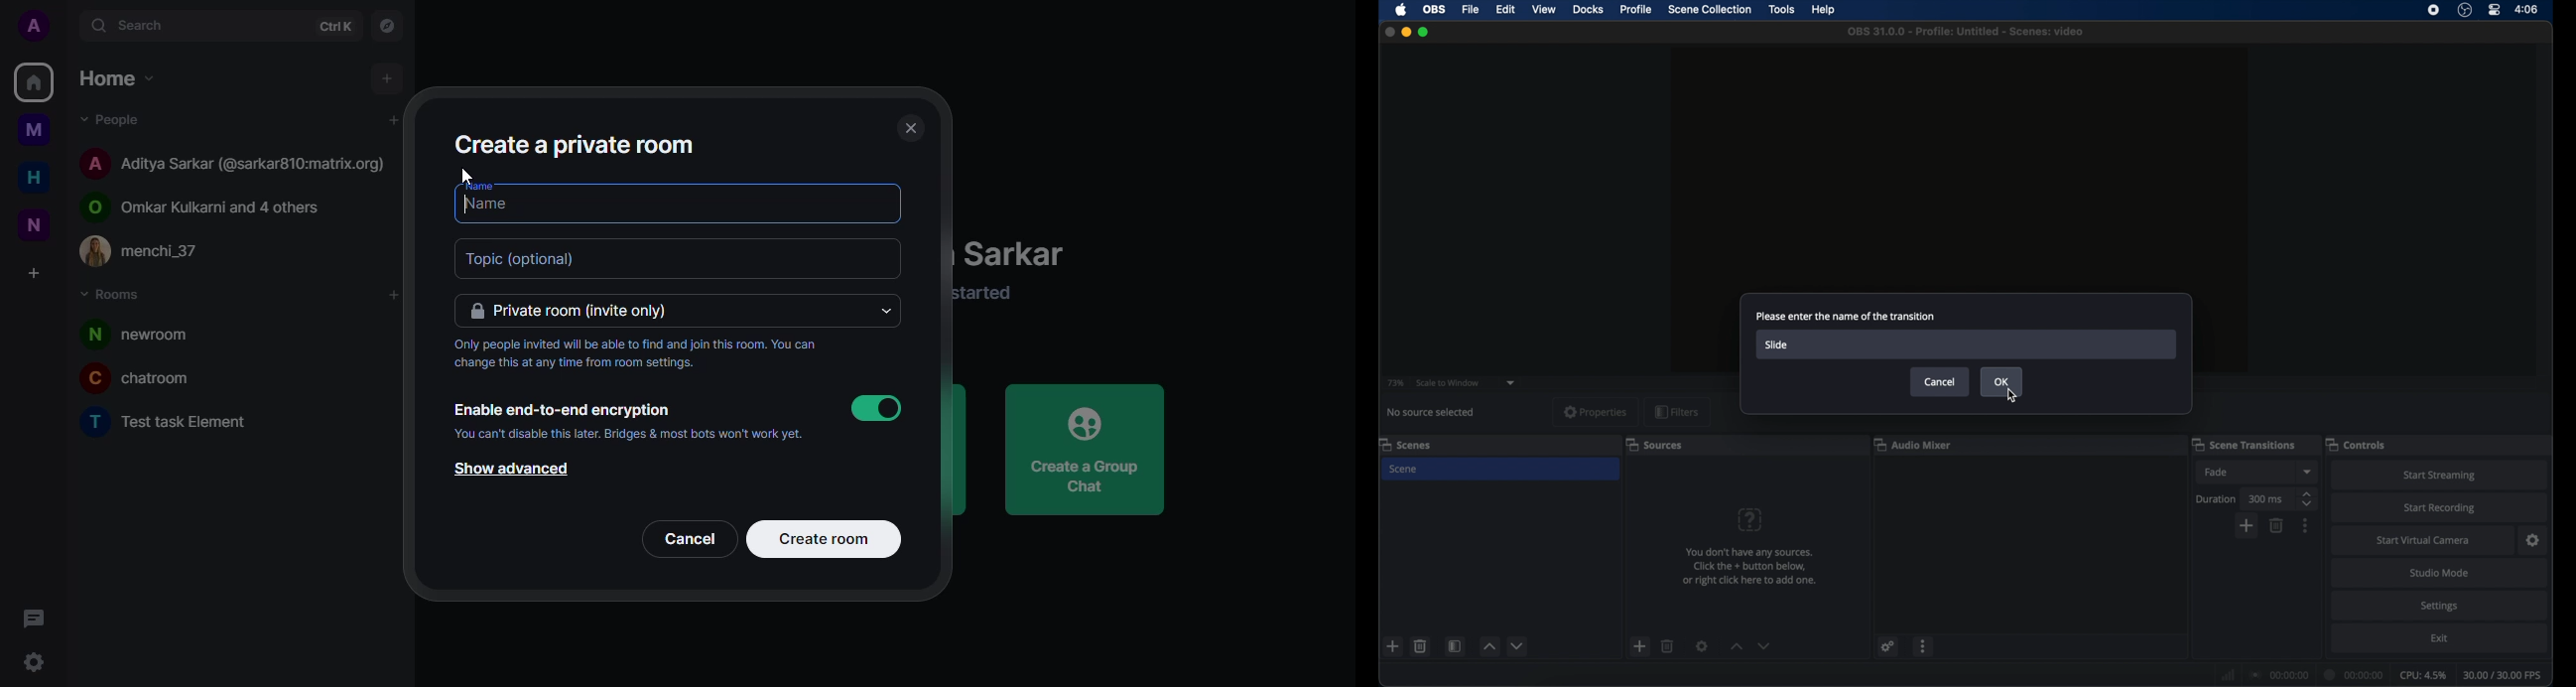  What do you see at coordinates (2504, 675) in the screenshot?
I see `fps` at bounding box center [2504, 675].